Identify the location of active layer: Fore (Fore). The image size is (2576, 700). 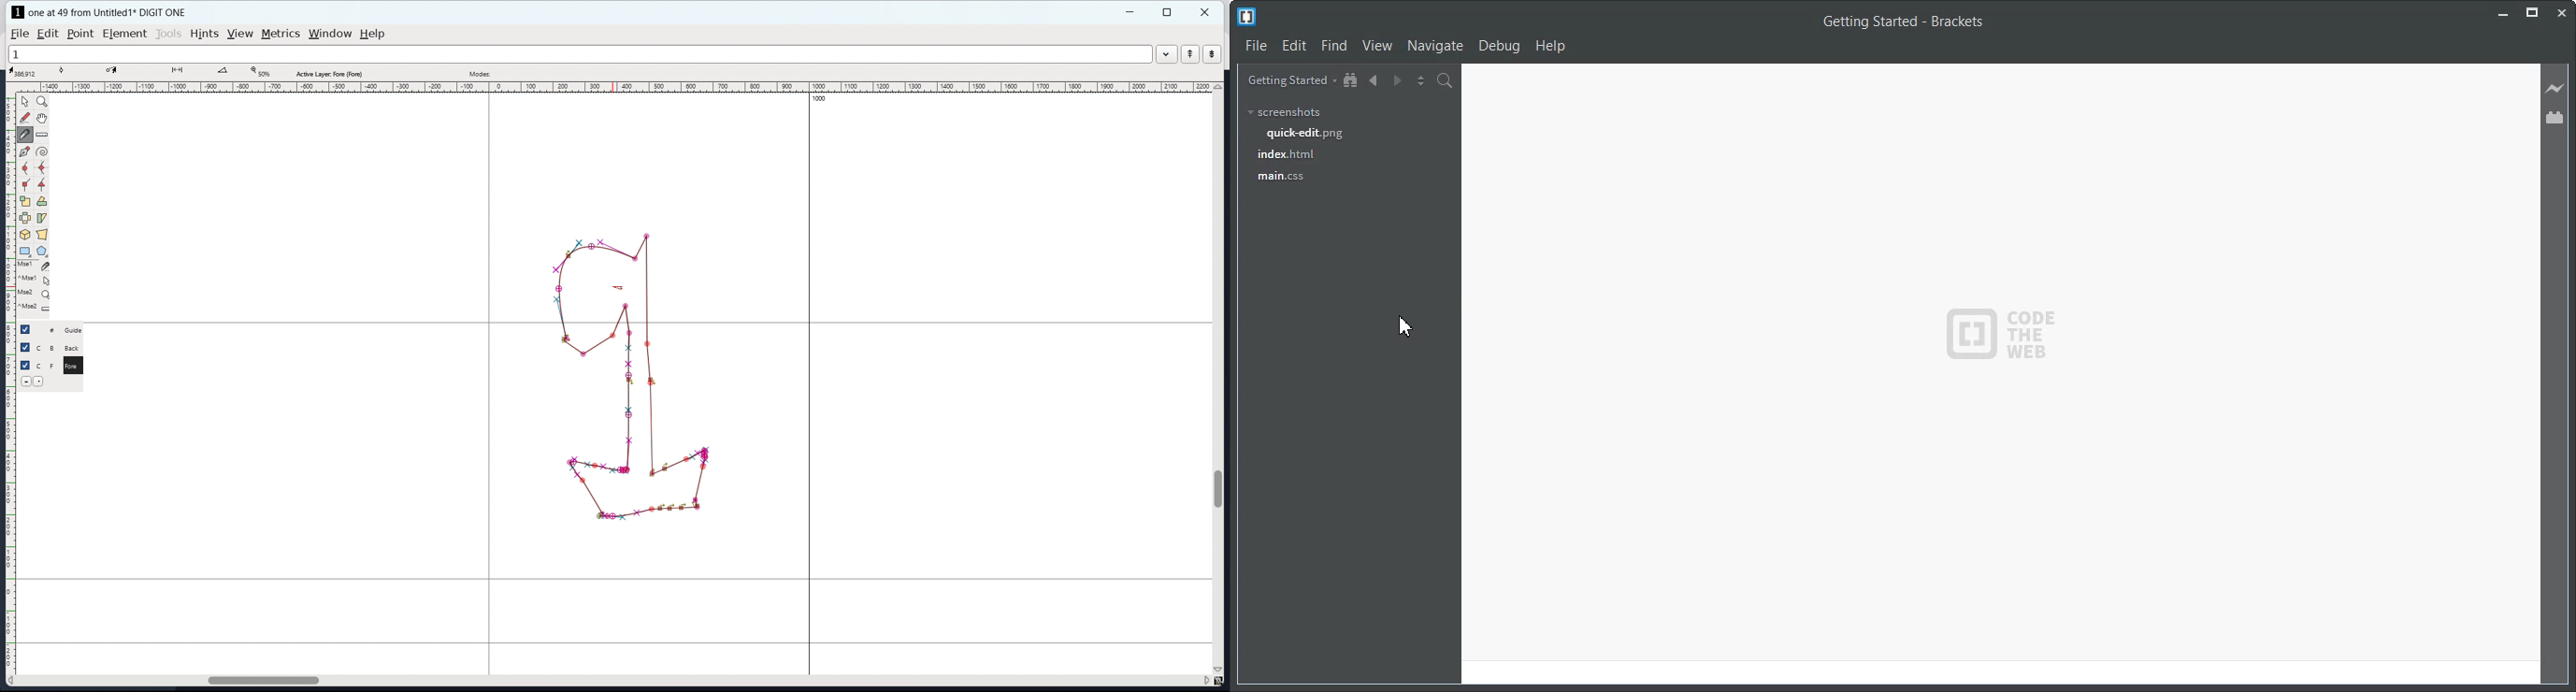
(575, 72).